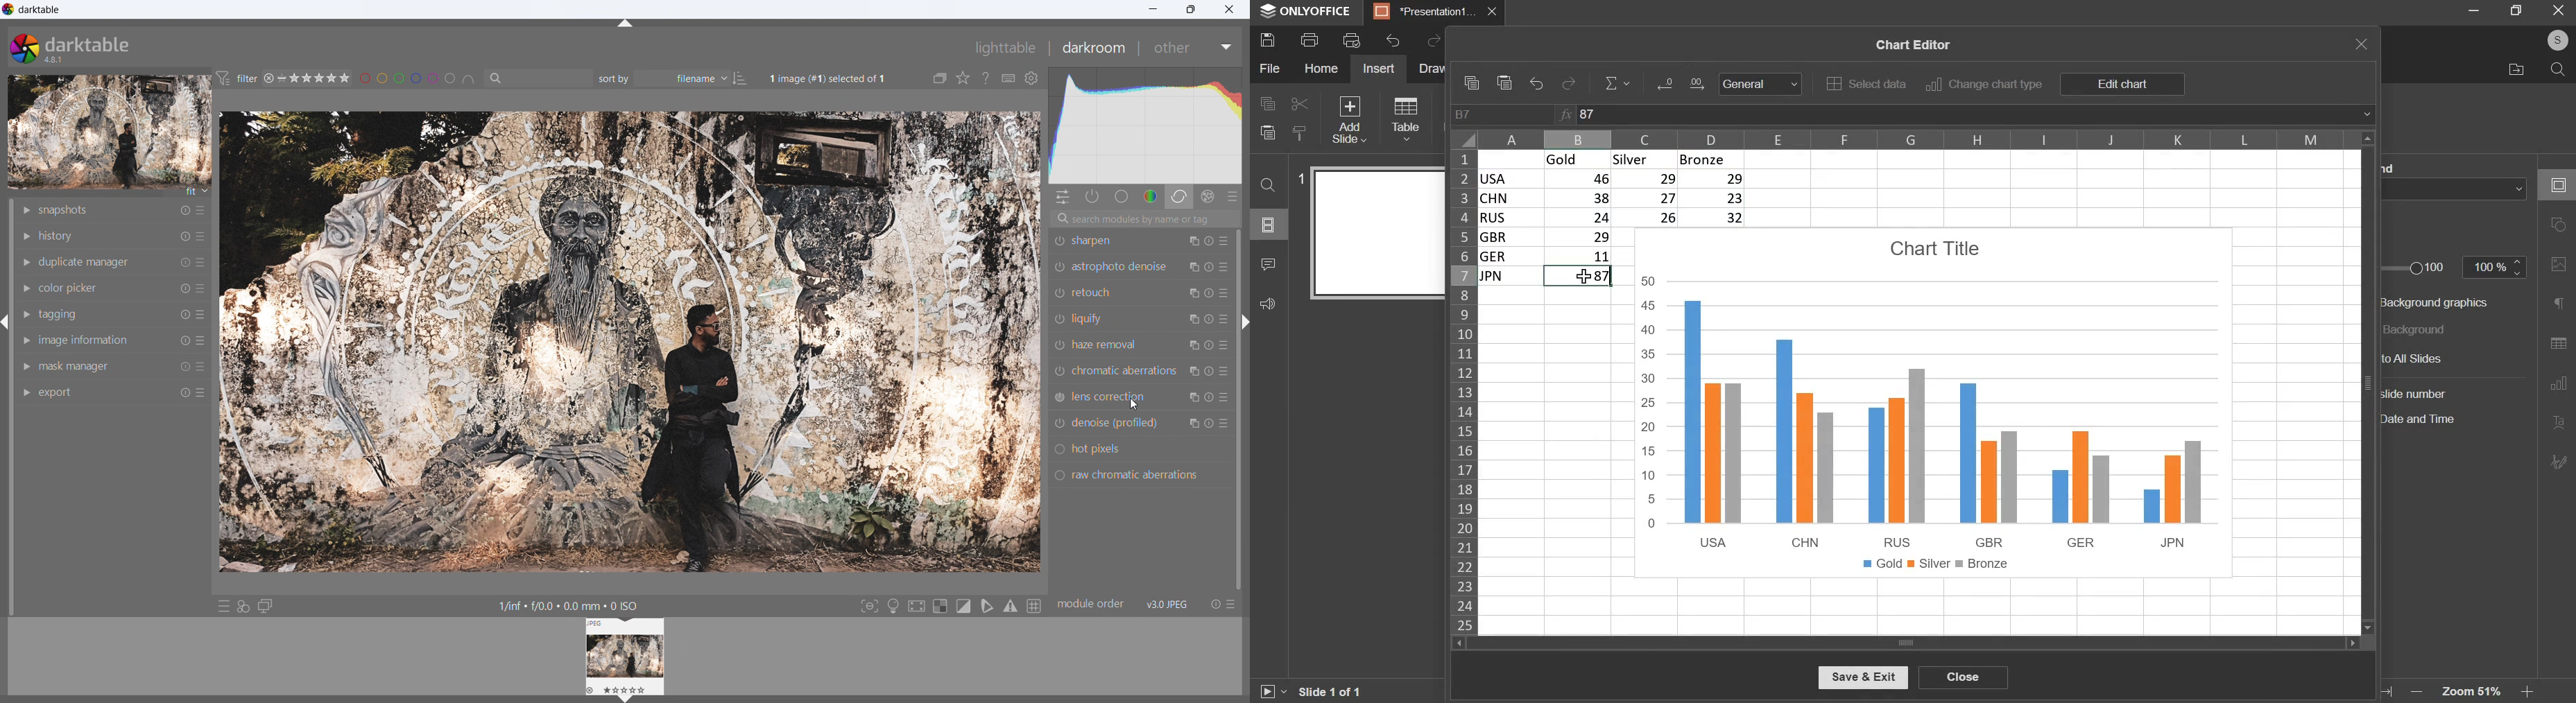  I want to click on reset, so click(184, 390).